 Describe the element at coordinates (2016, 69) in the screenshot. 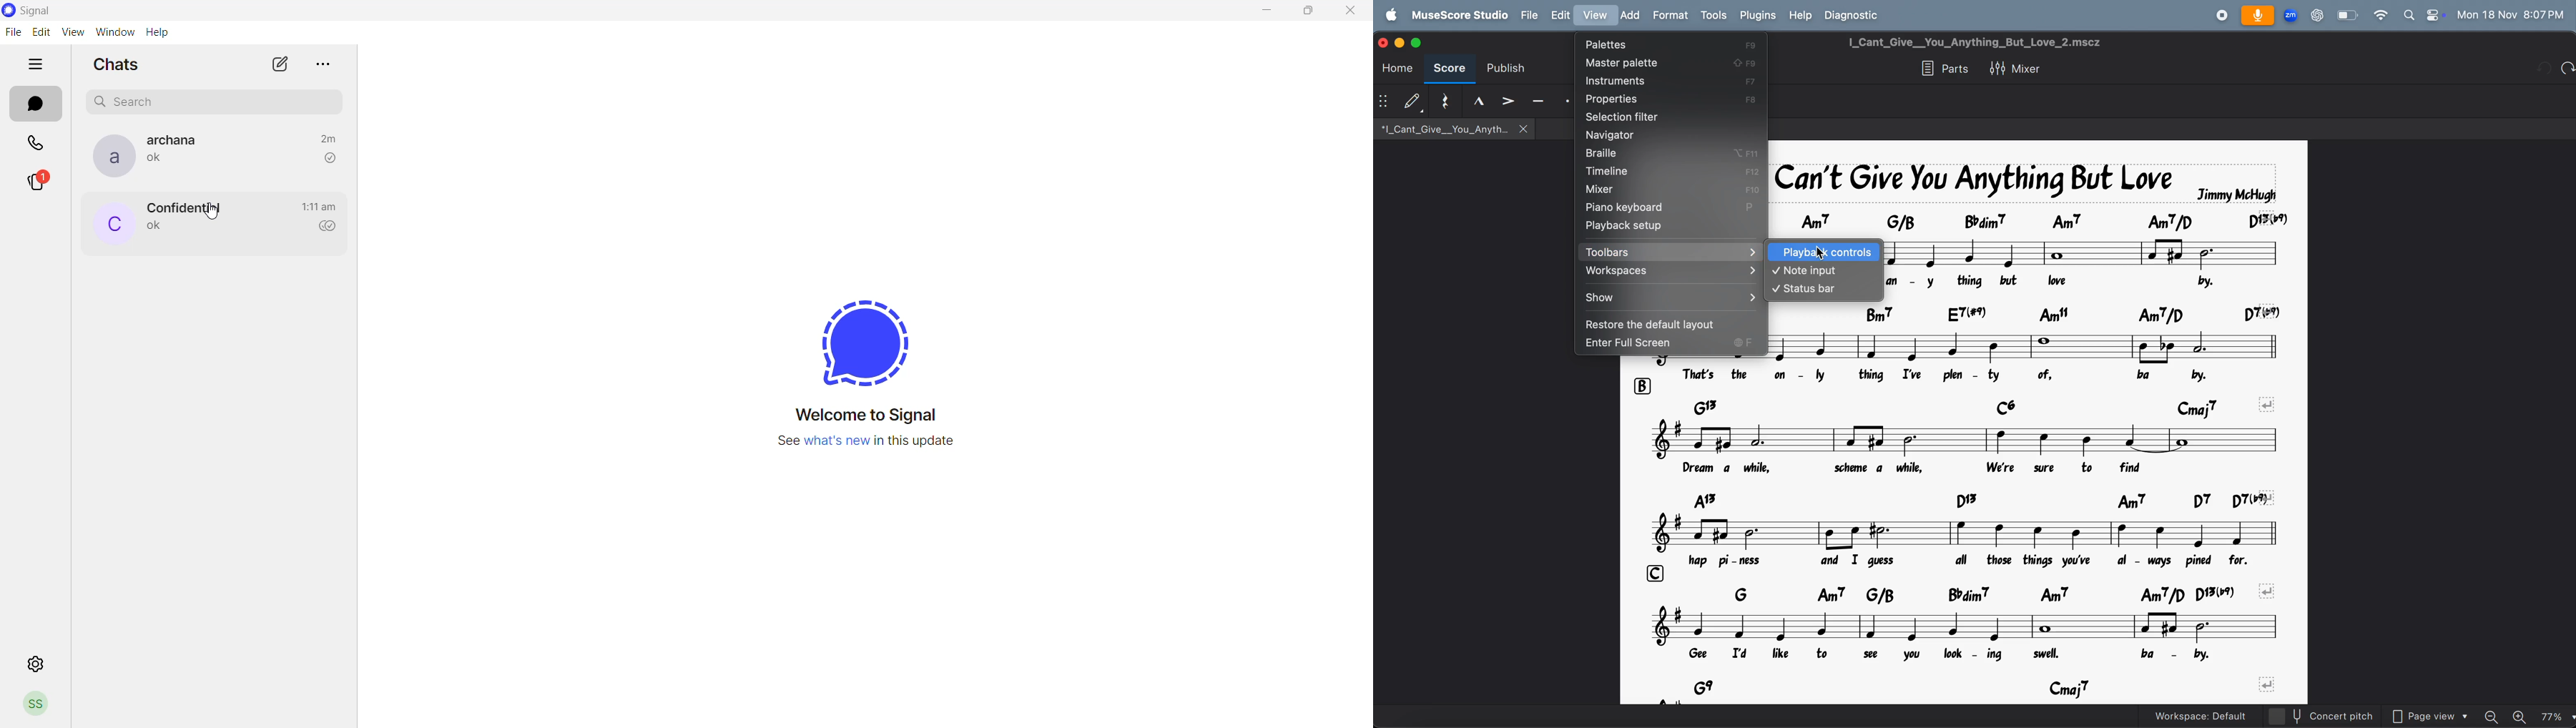

I see `mixer` at that location.